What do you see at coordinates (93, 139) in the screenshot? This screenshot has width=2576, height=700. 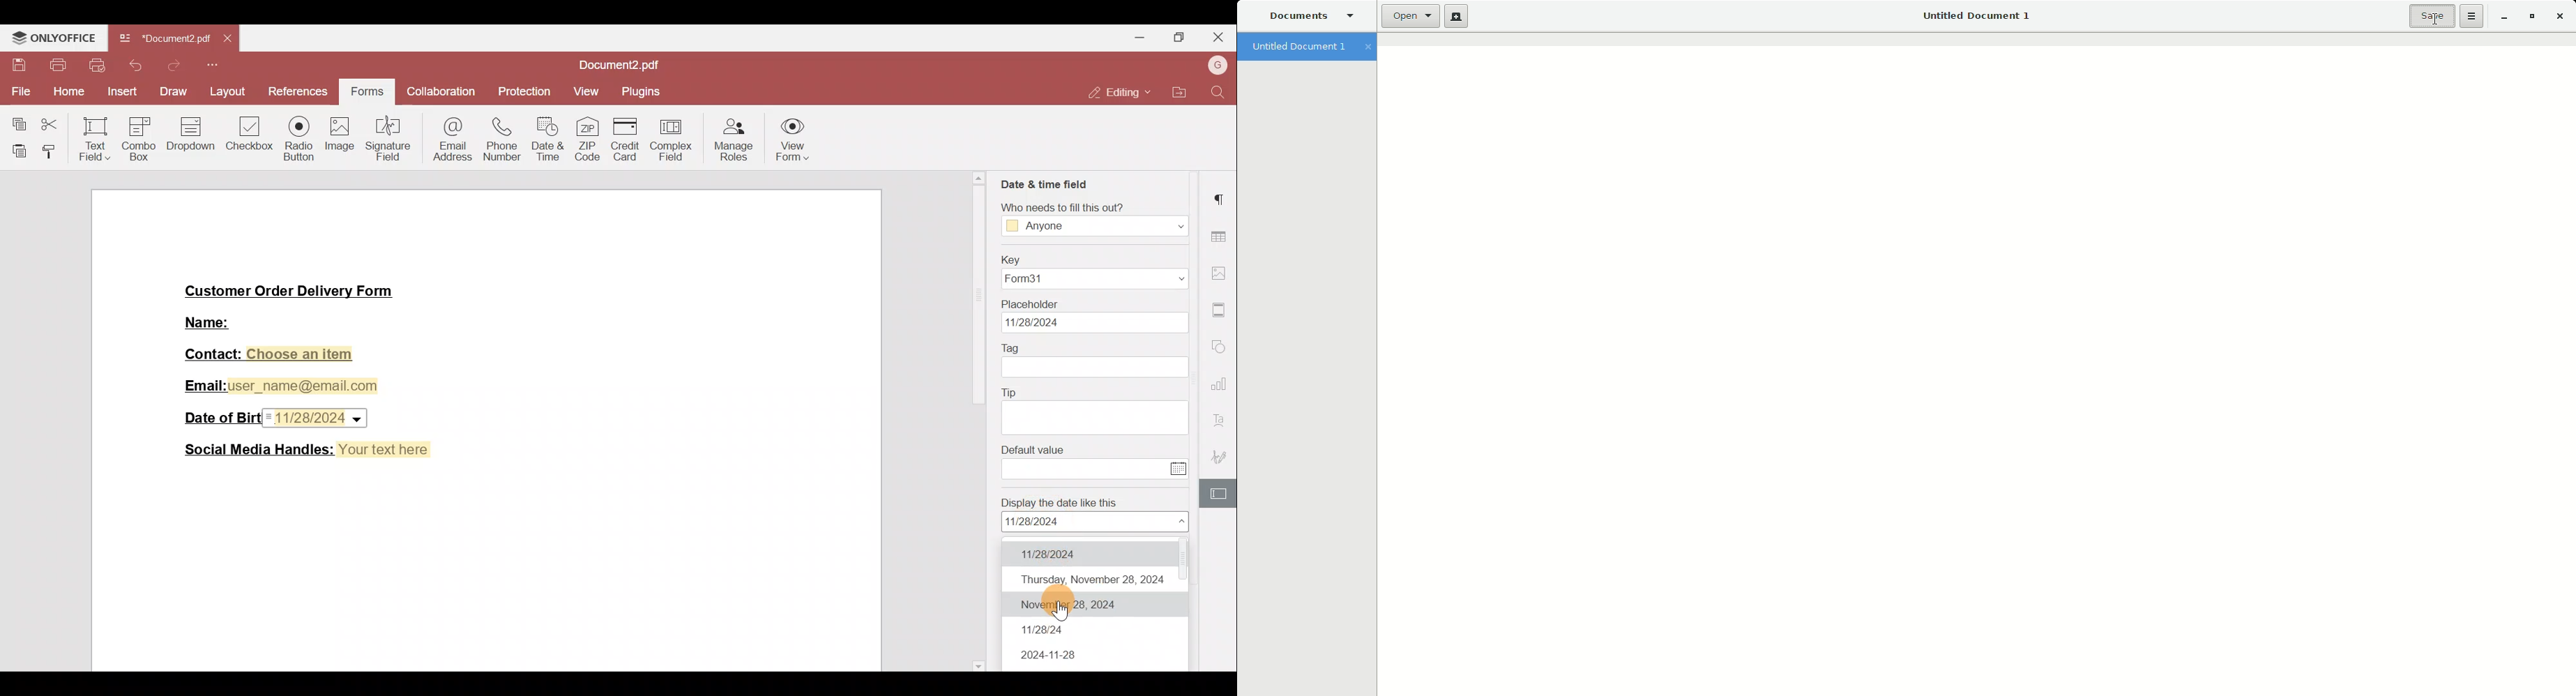 I see `Text field` at bounding box center [93, 139].